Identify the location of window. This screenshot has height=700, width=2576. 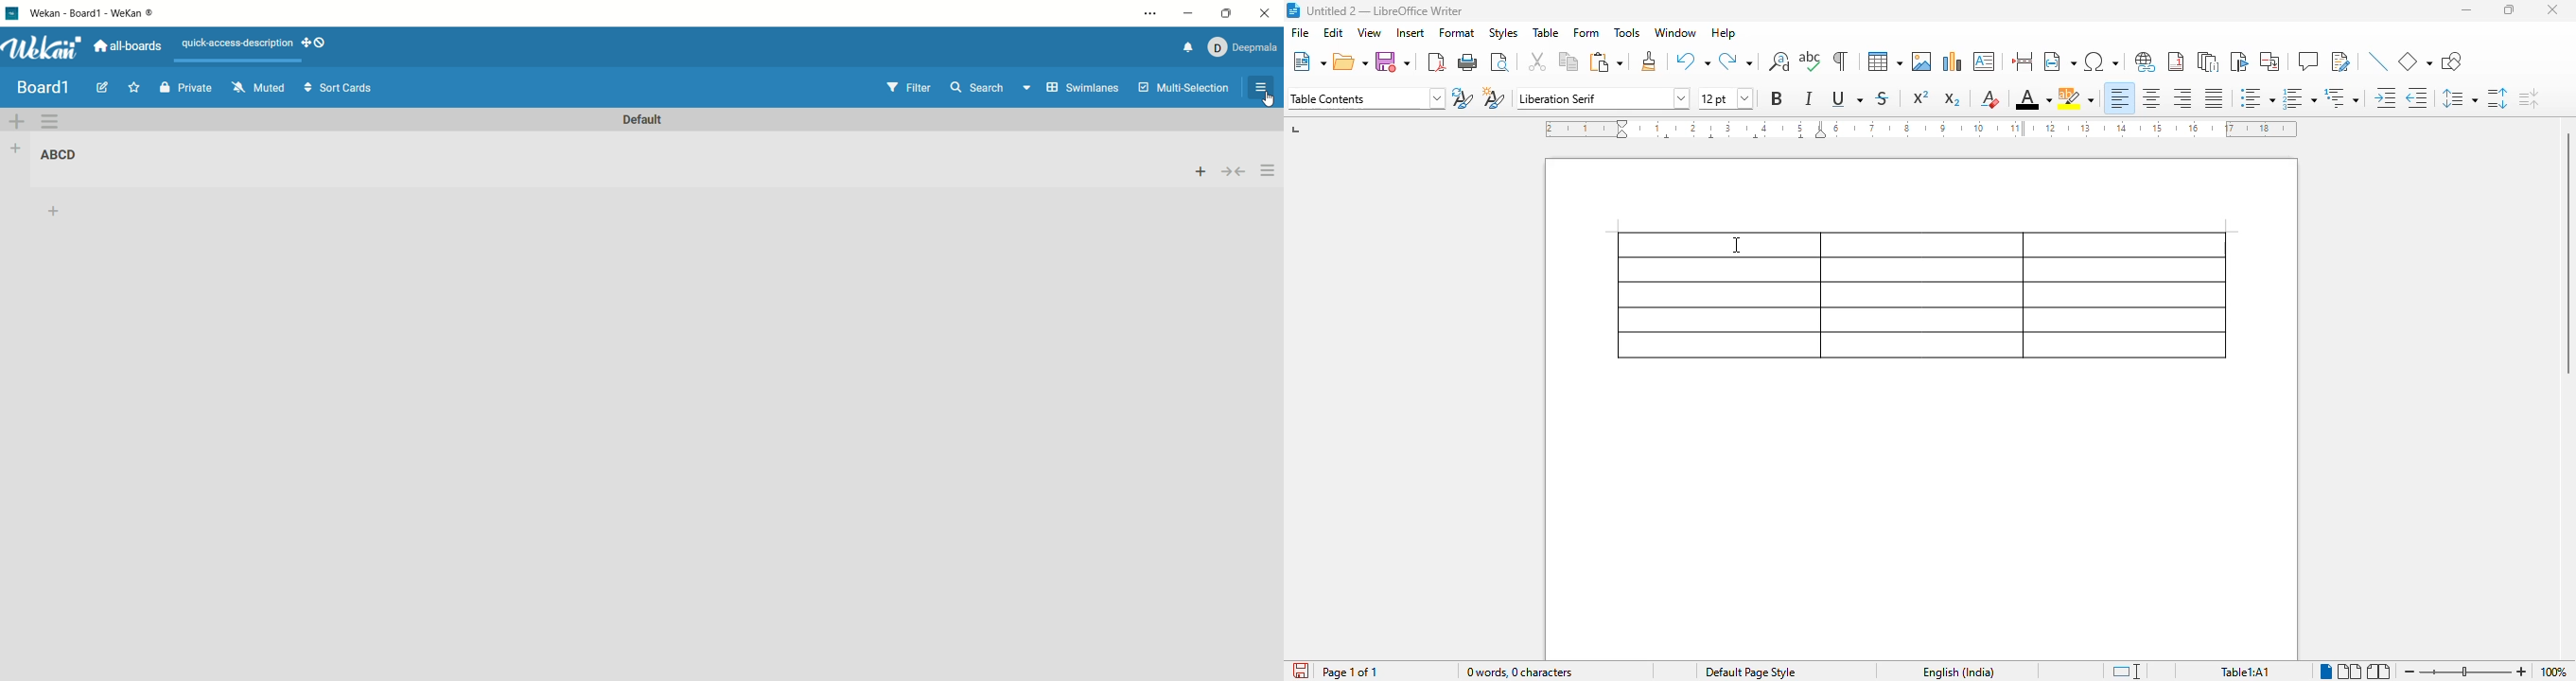
(1675, 32).